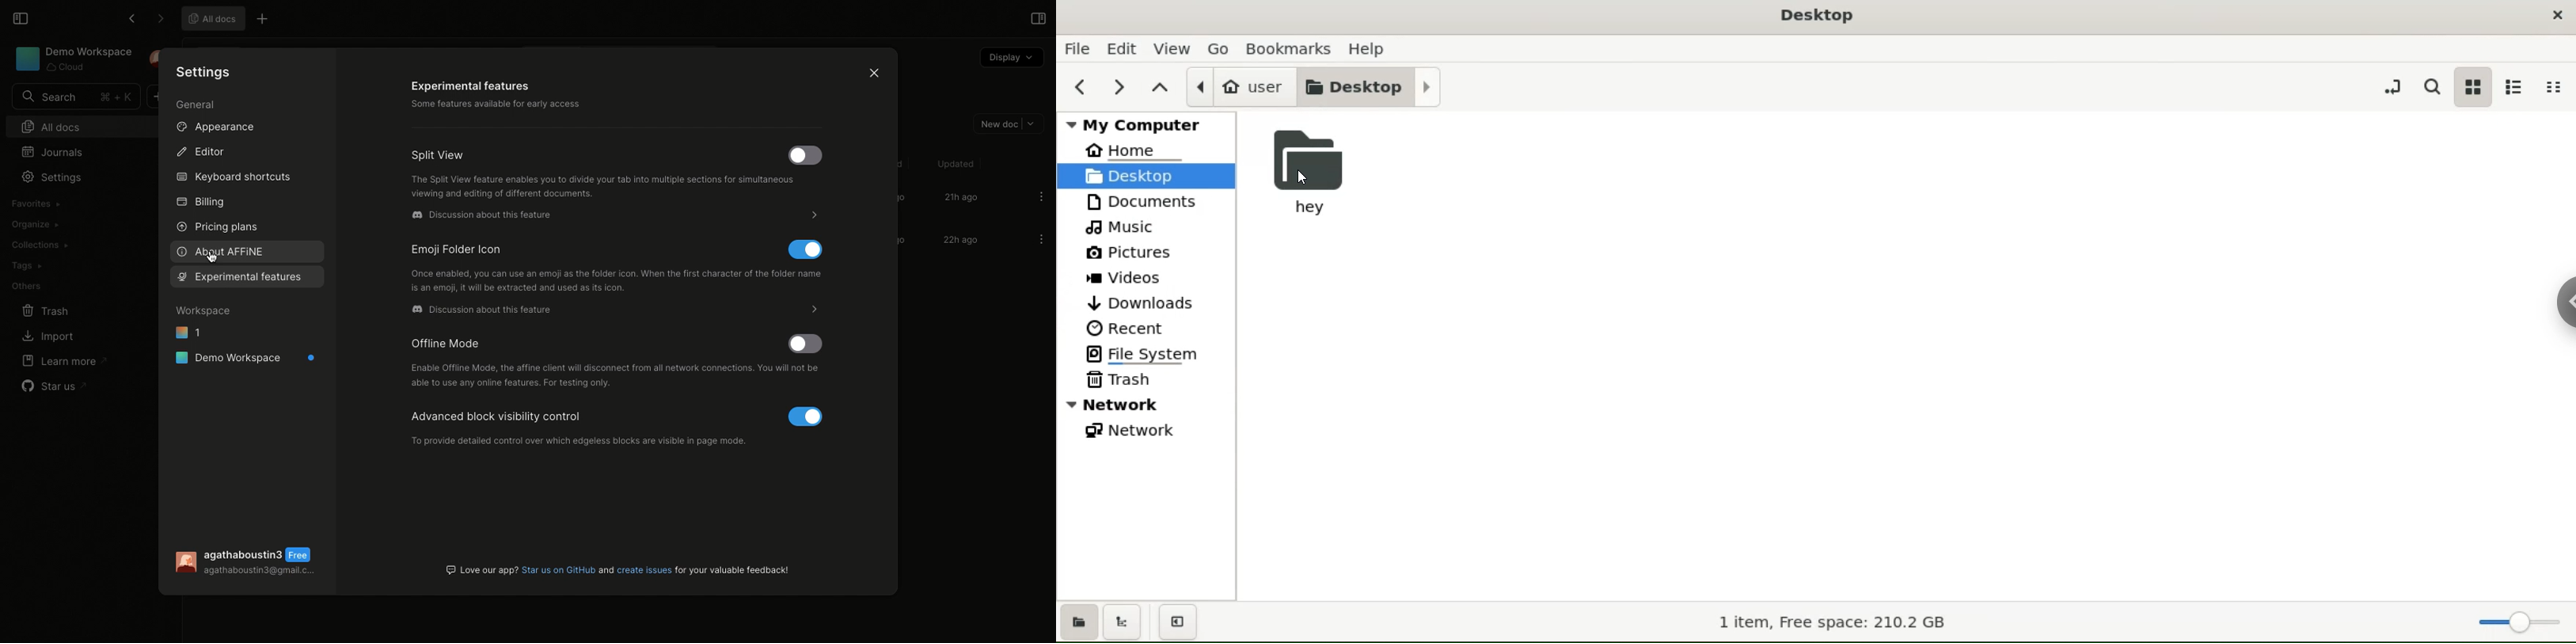  I want to click on Offline Mode Toggle, so click(809, 346).